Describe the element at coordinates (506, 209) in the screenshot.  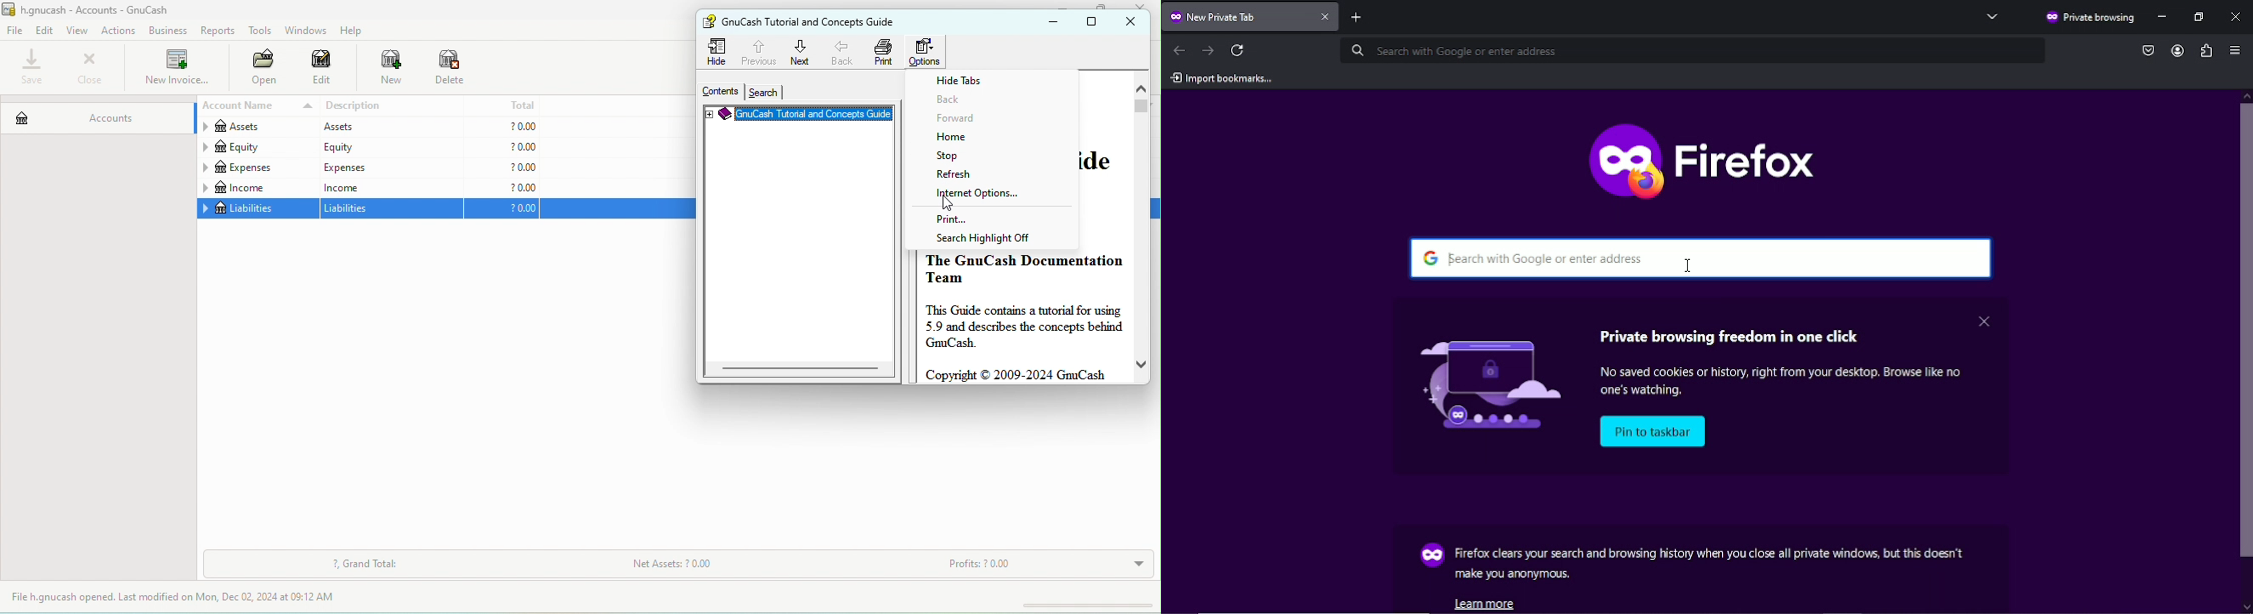
I see `?0.0` at that location.